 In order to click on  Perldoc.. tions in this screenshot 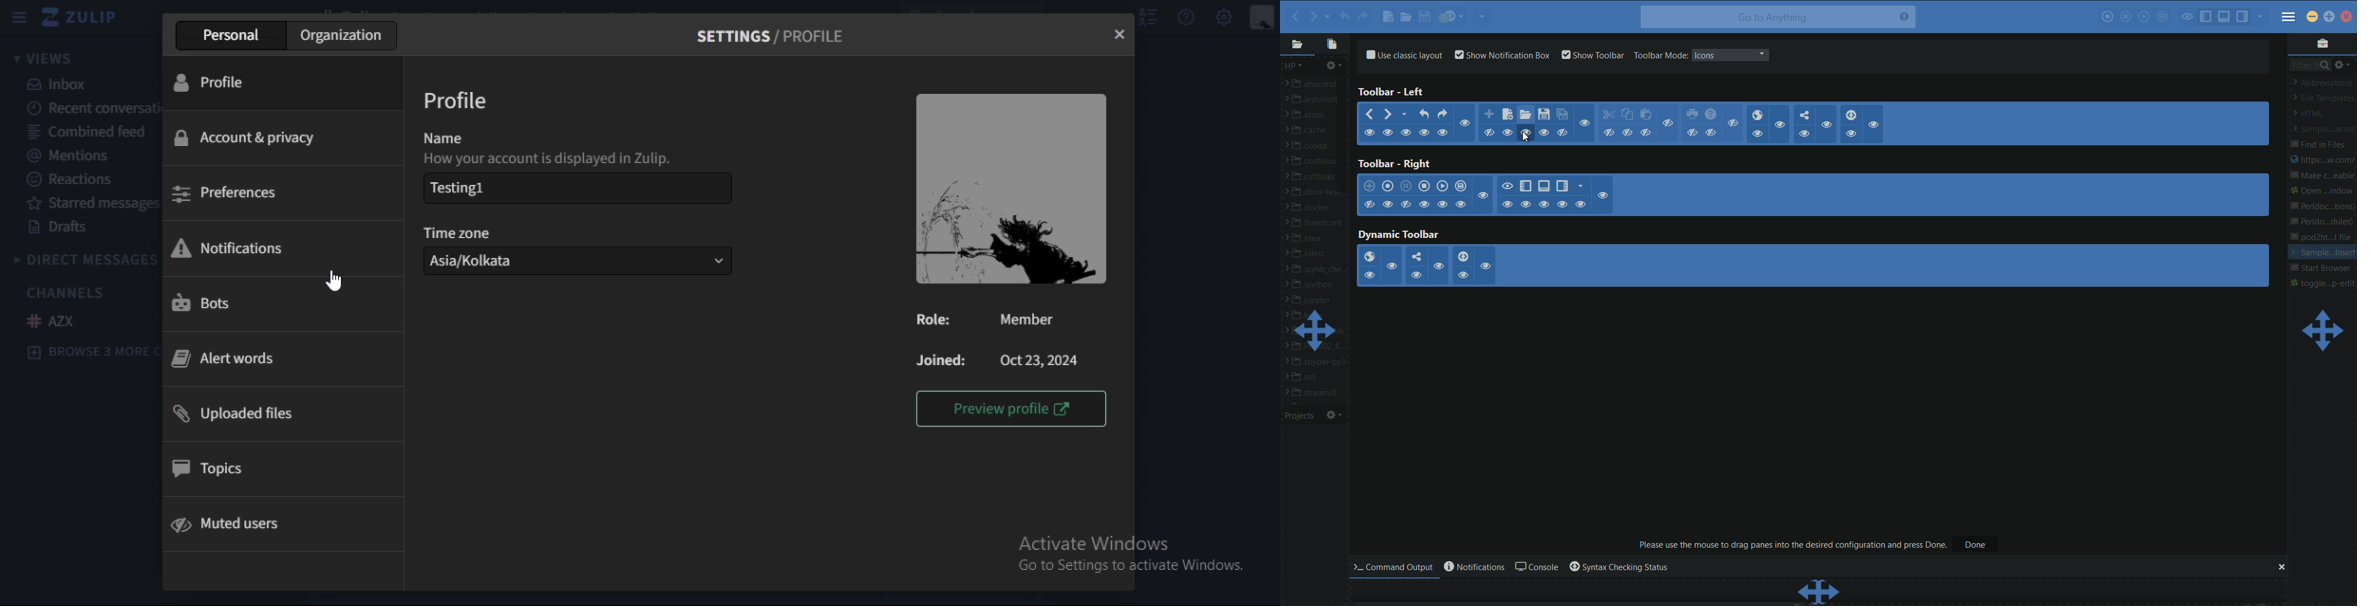, I will do `click(2323, 205)`.